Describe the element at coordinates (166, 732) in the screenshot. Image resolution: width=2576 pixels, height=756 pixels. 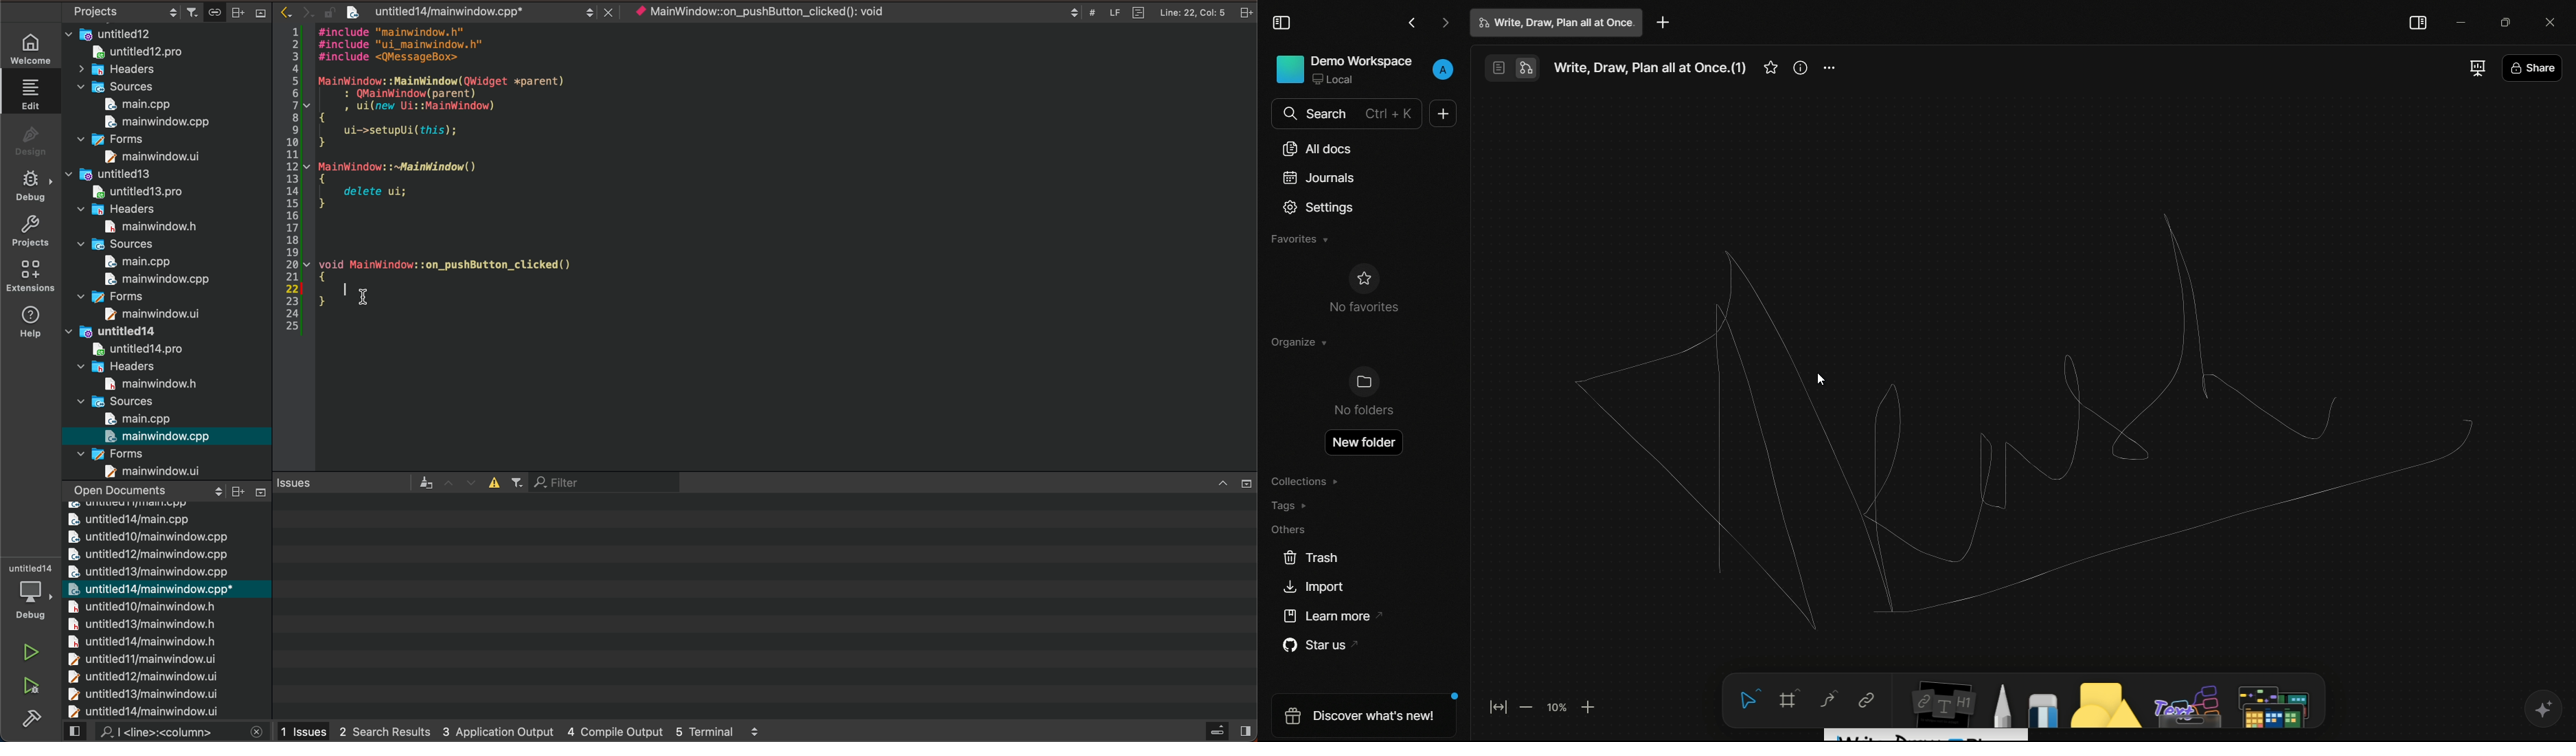
I see `search` at that location.